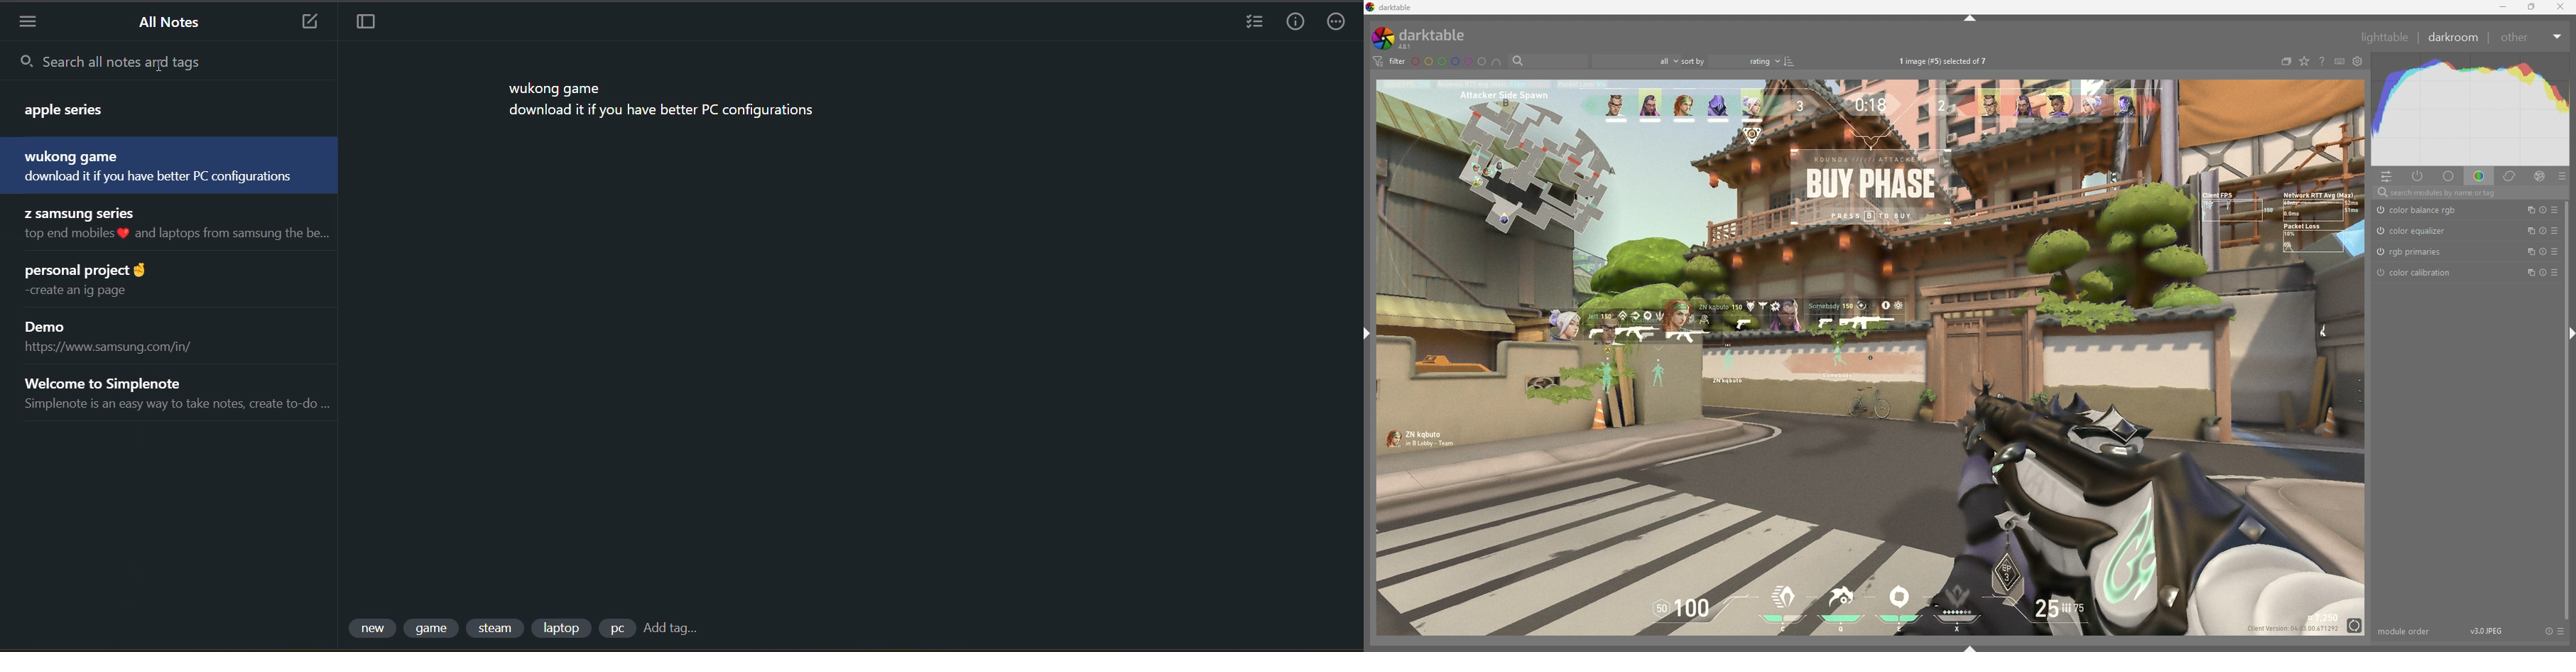 The width and height of the screenshot is (2576, 672). I want to click on correct, so click(2512, 176).